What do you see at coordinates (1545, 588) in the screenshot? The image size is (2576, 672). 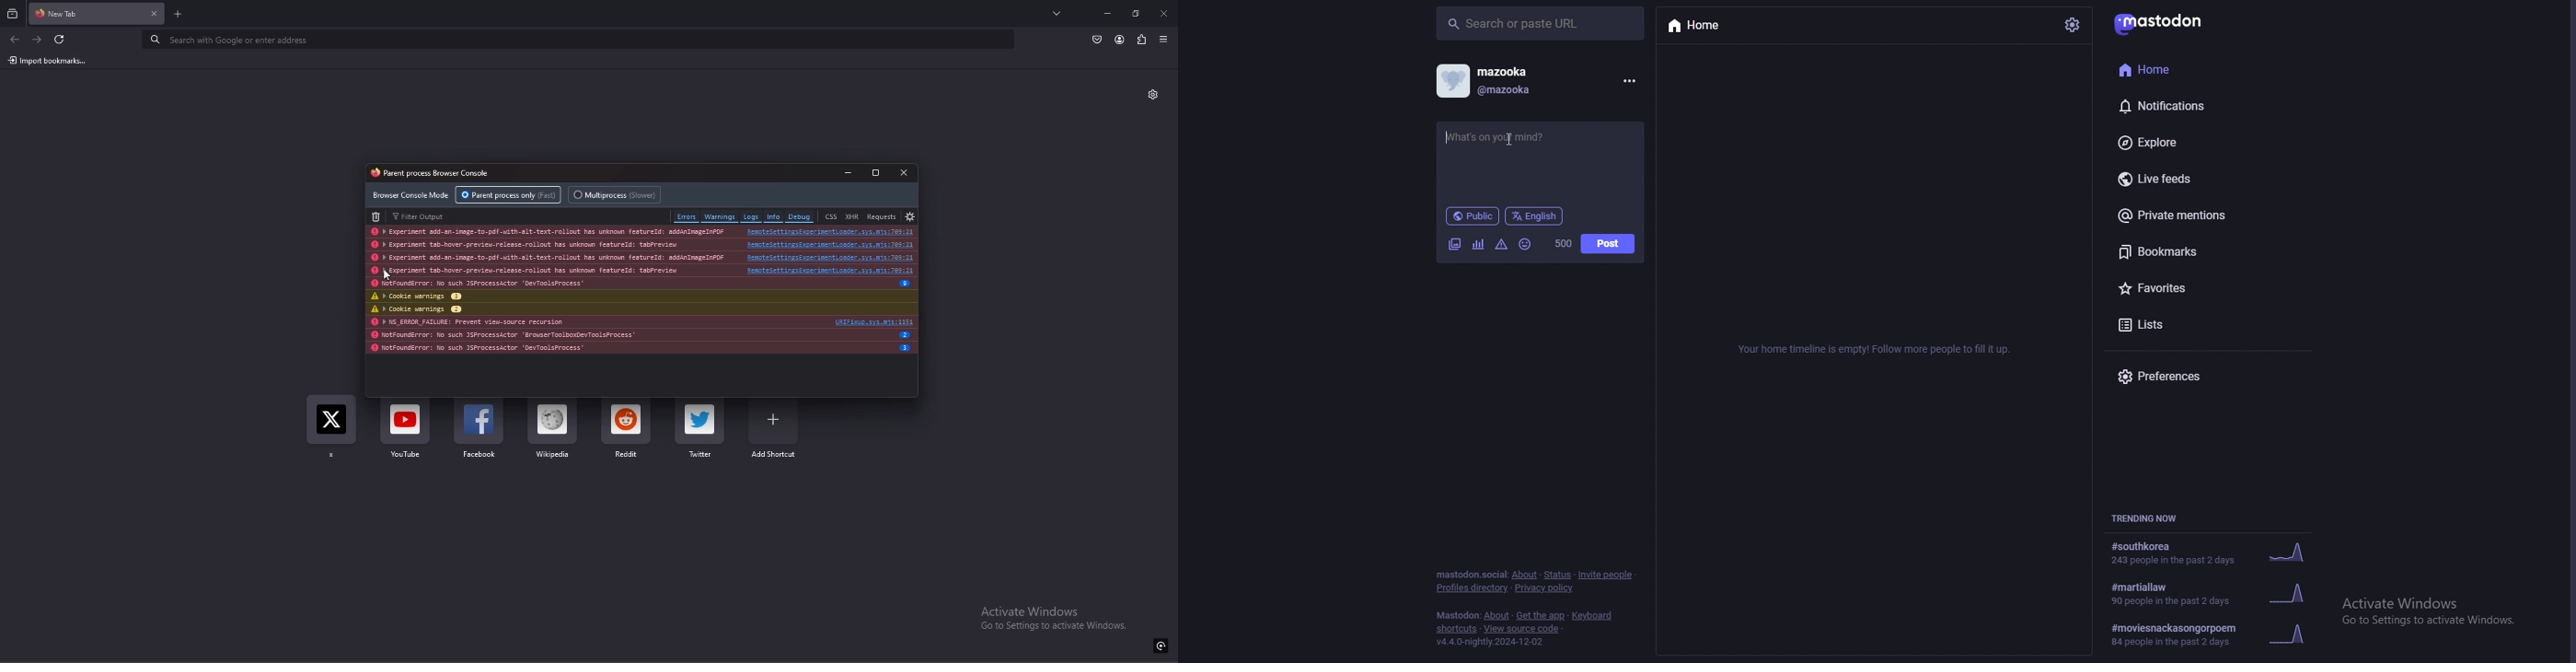 I see `privacy policy` at bounding box center [1545, 588].